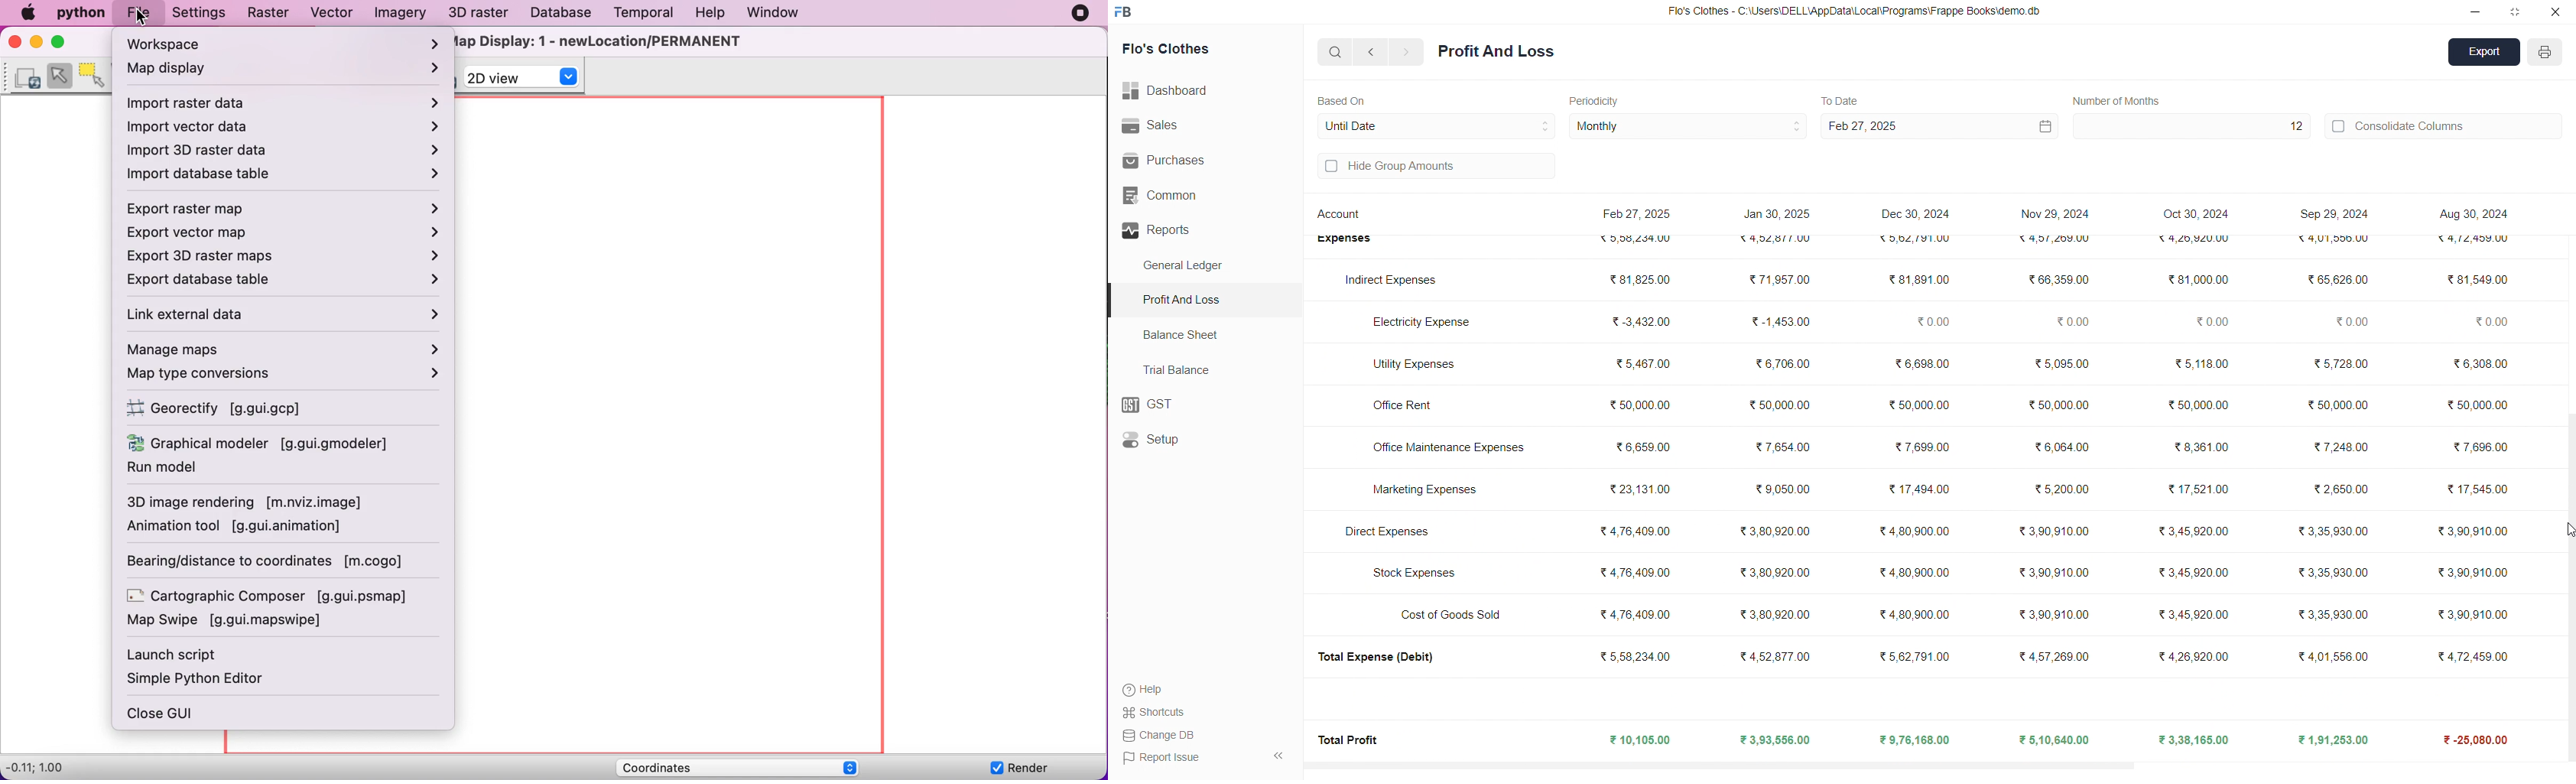 This screenshot has height=784, width=2576. What do you see at coordinates (1916, 656) in the screenshot?
I see `₹5,62,791.00` at bounding box center [1916, 656].